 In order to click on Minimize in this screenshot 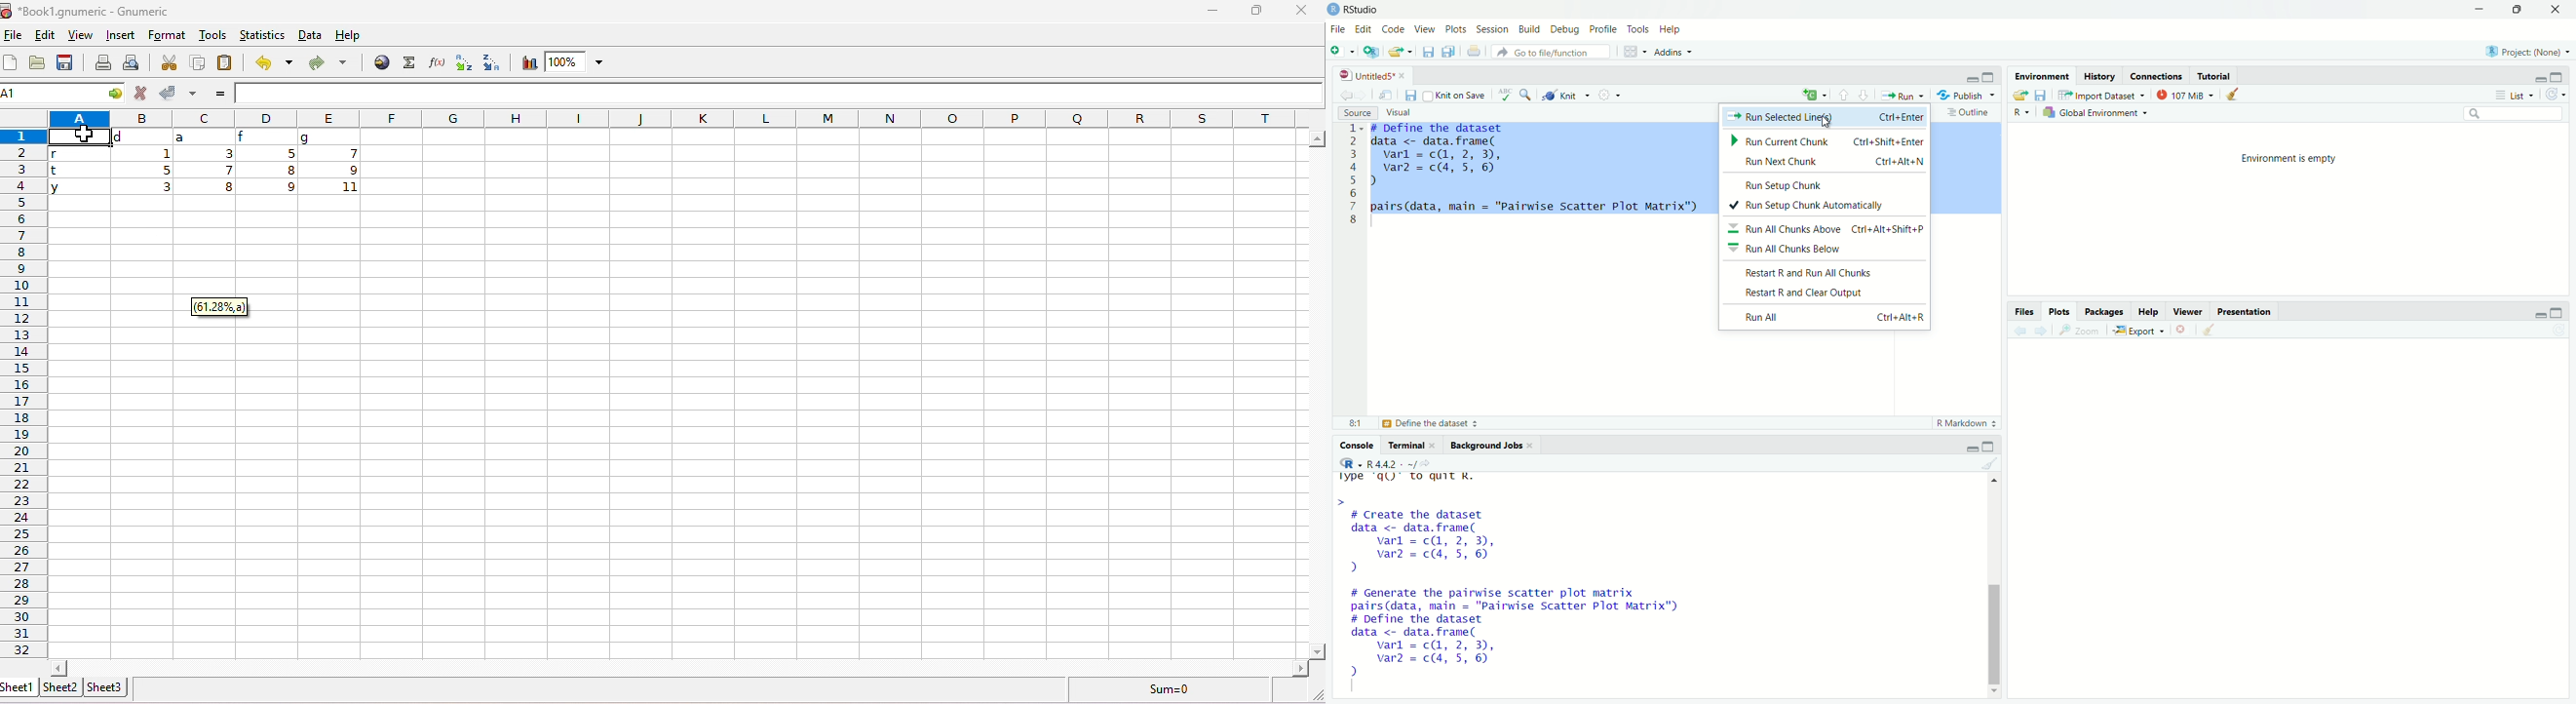, I will do `click(2541, 315)`.